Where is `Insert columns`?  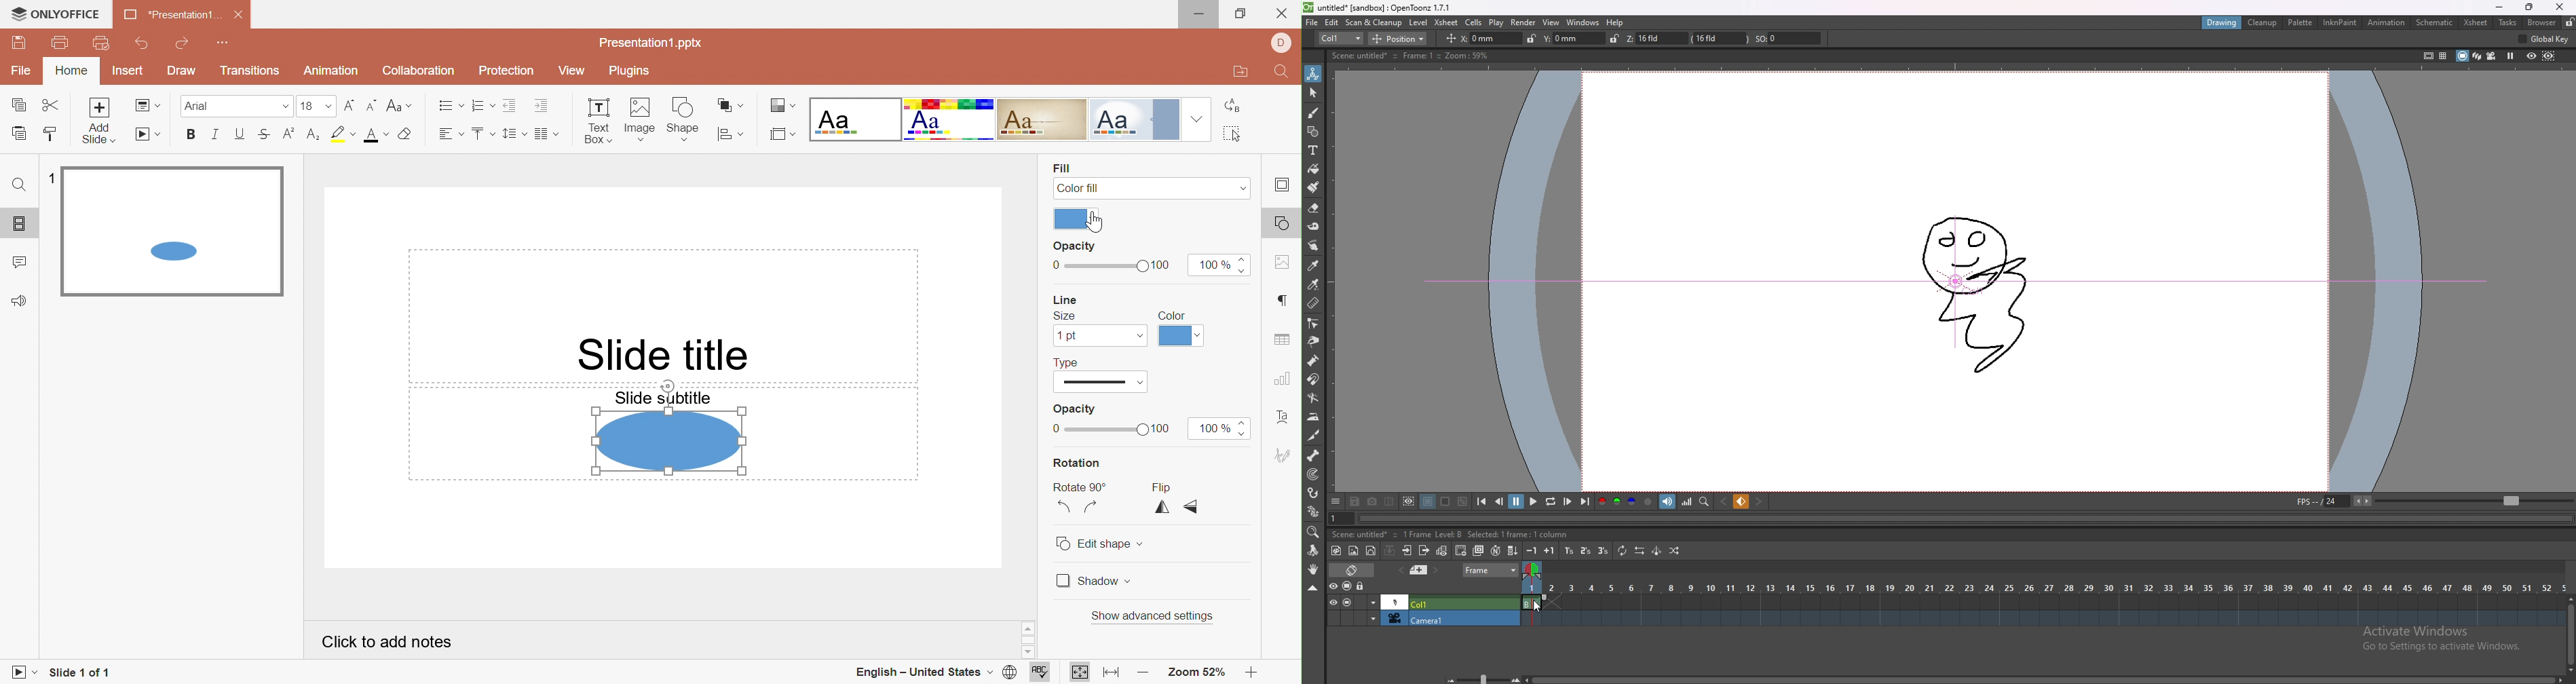
Insert columns is located at coordinates (548, 134).